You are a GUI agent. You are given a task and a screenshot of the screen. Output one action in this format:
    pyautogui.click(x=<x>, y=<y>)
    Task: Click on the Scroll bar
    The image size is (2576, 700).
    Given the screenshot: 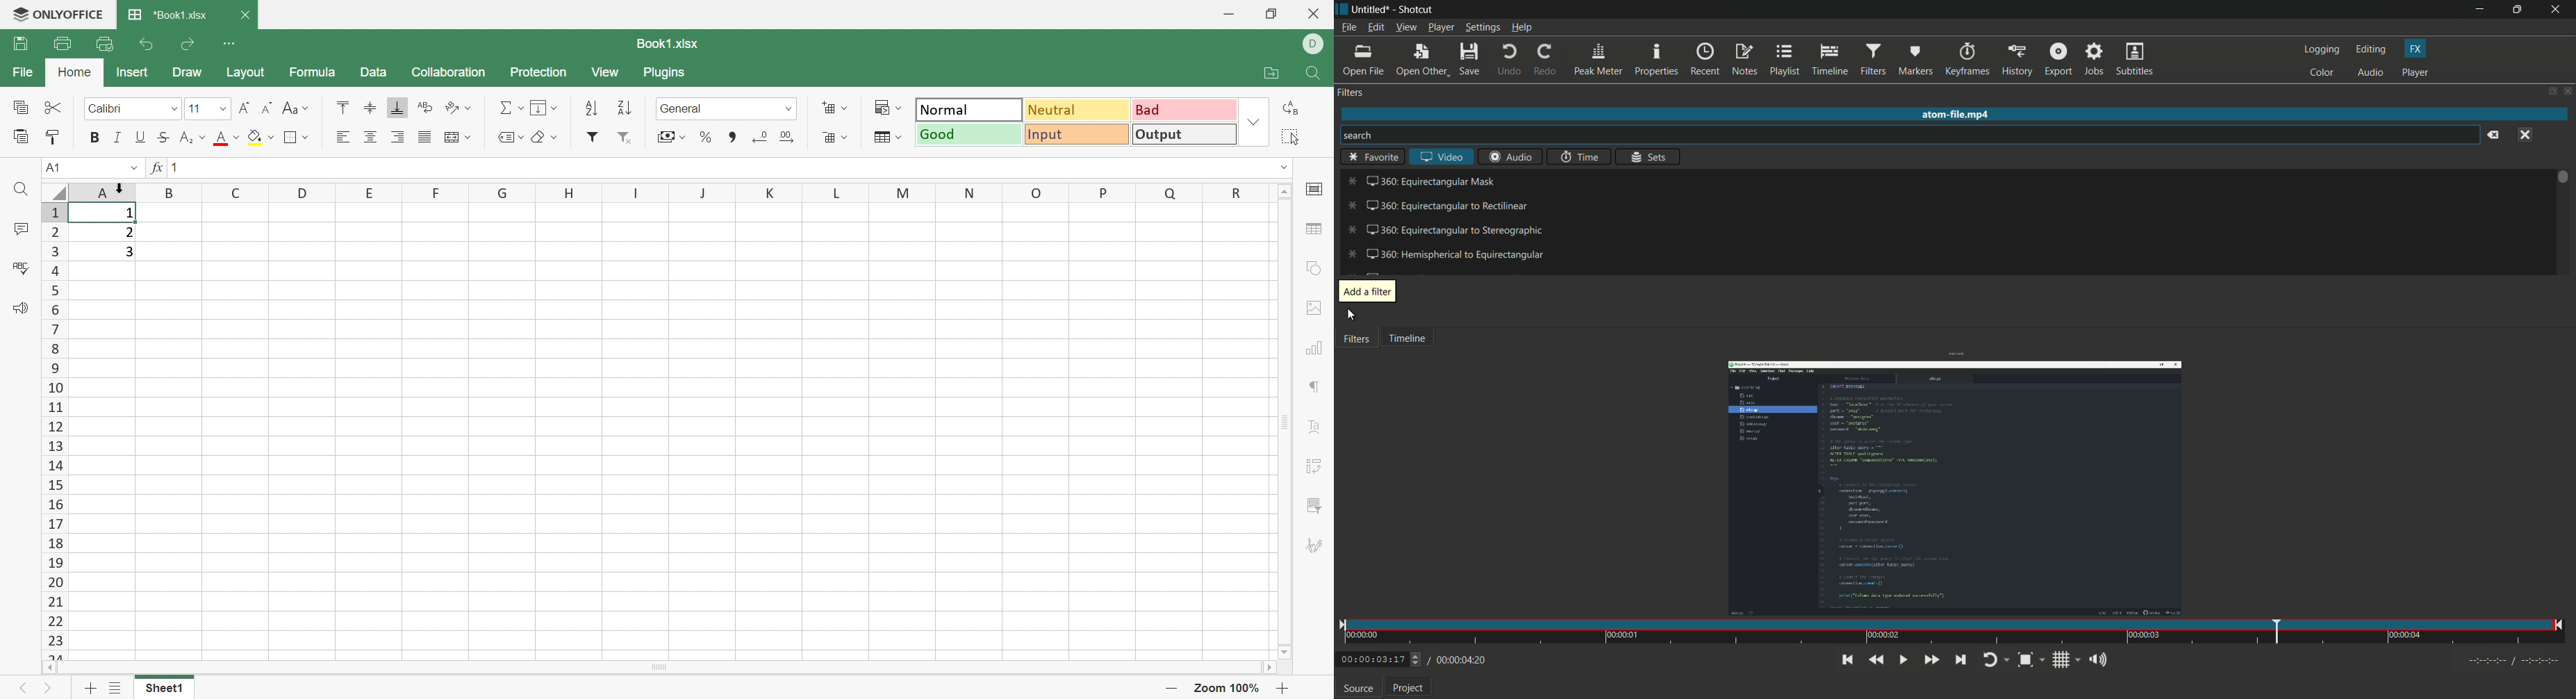 What is the action you would take?
    pyautogui.click(x=1287, y=421)
    